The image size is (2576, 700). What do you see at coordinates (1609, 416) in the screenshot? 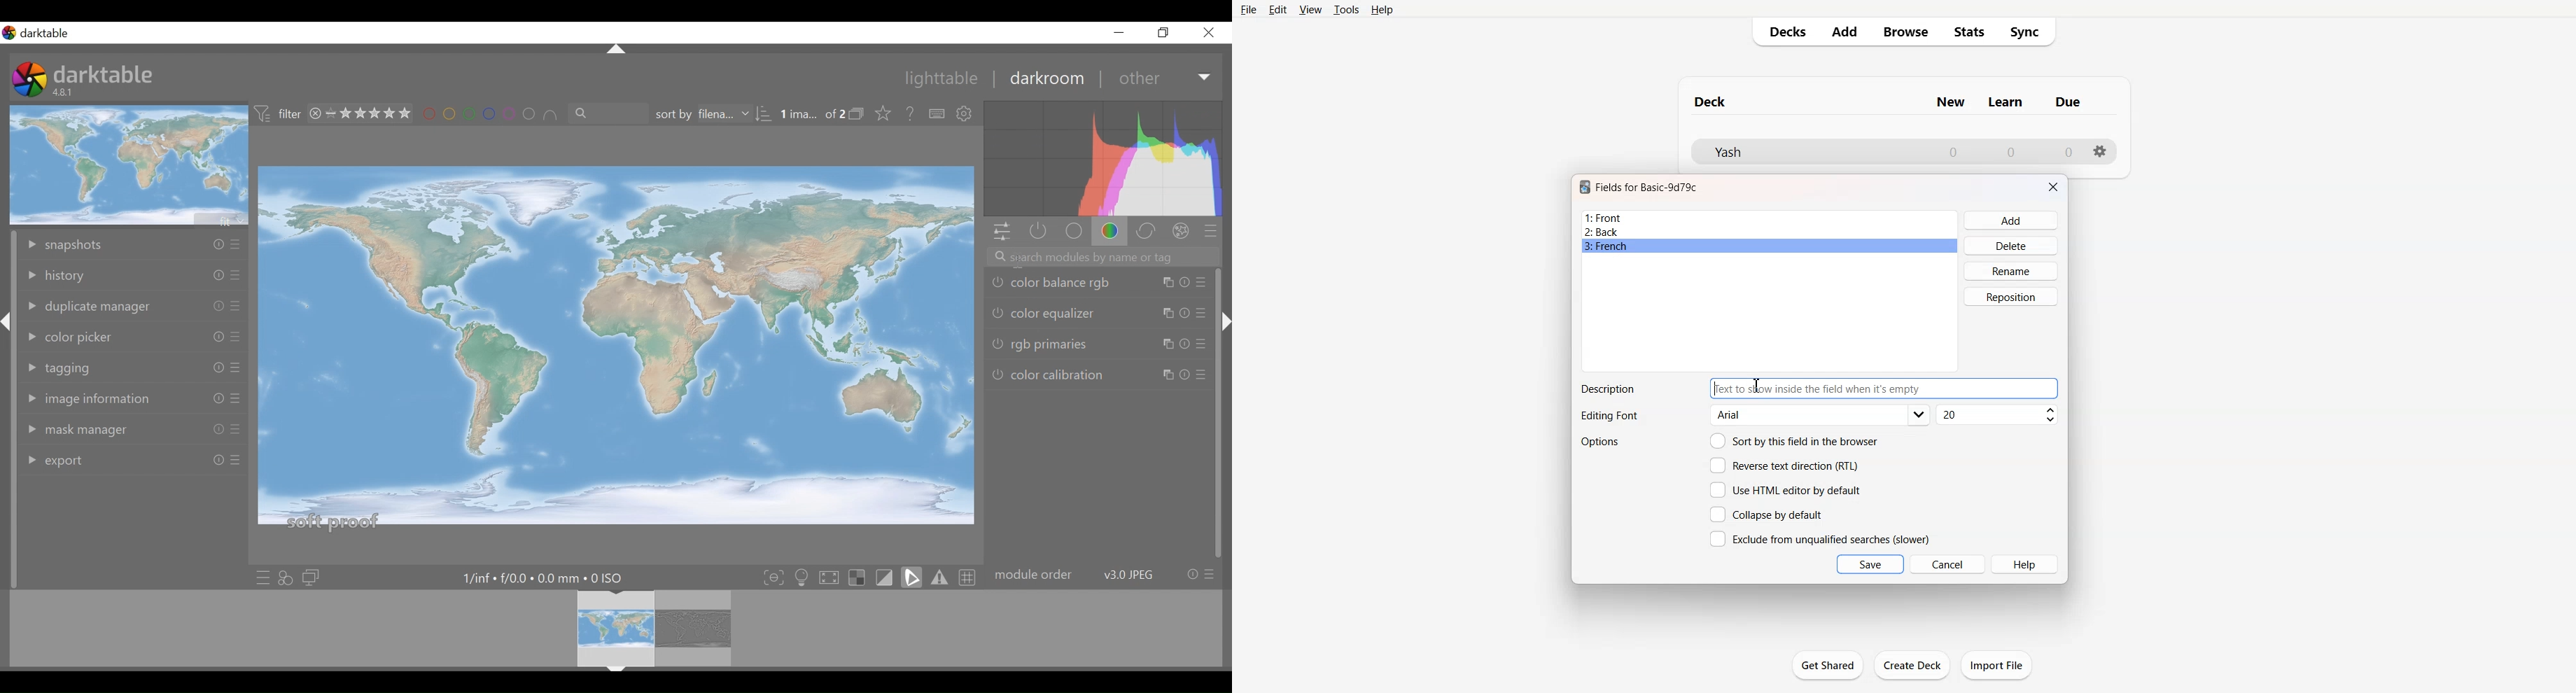
I see `Text` at bounding box center [1609, 416].